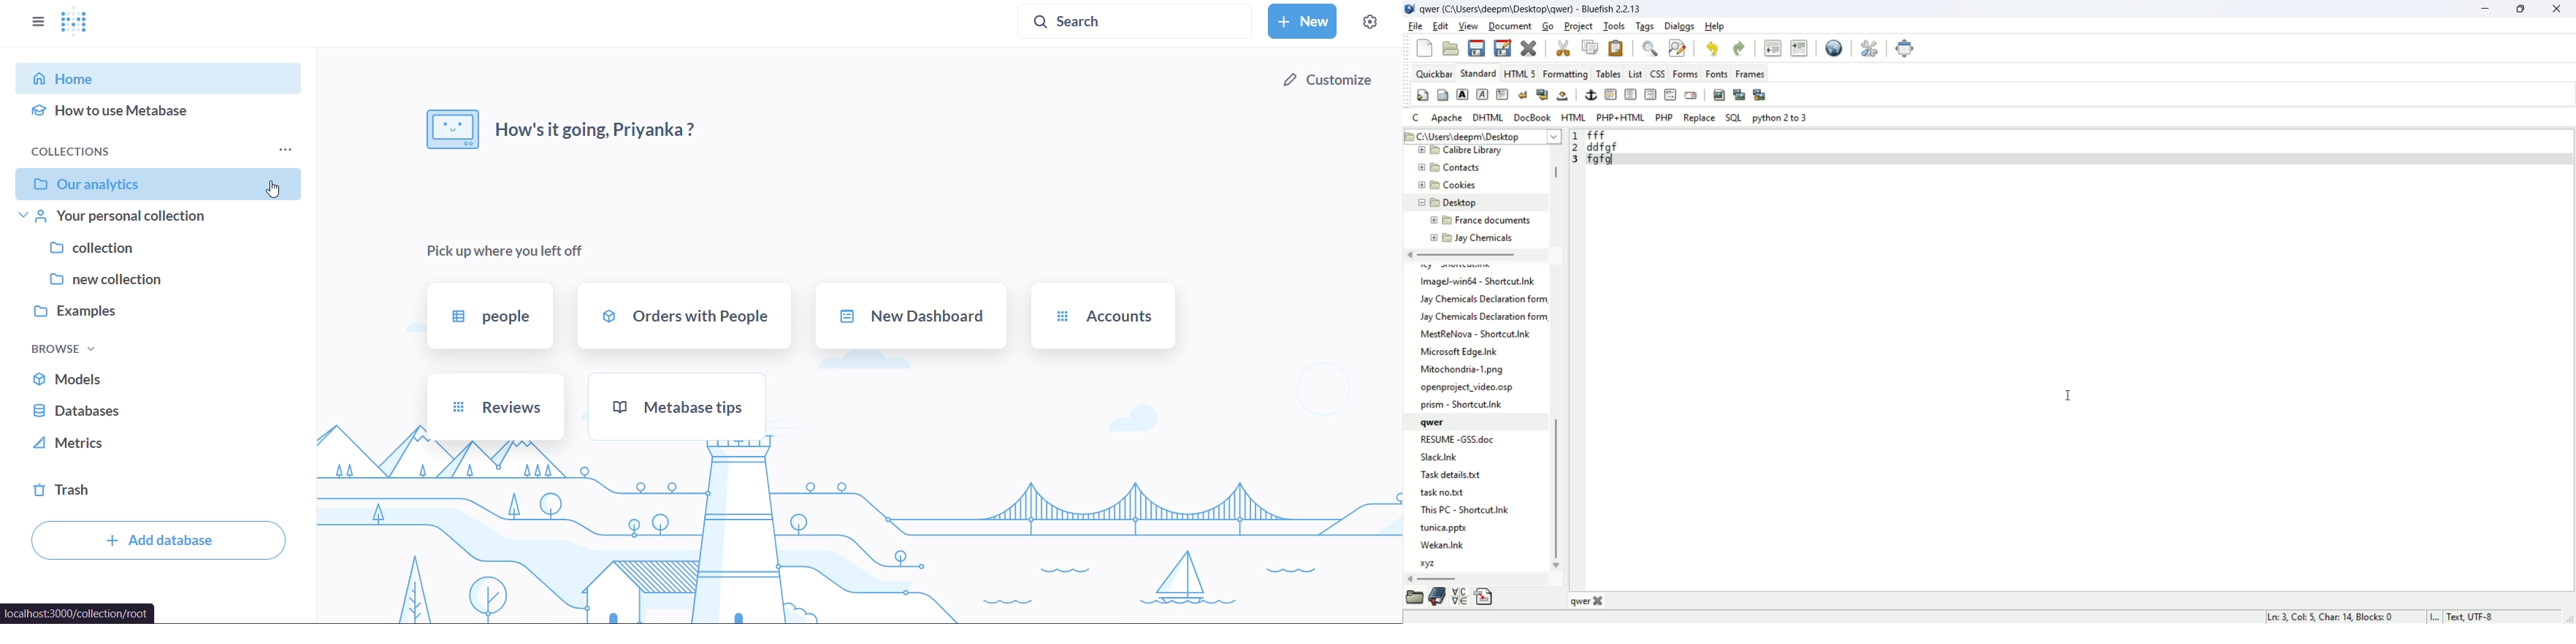 Image resolution: width=2576 pixels, height=644 pixels. Describe the element at coordinates (1414, 598) in the screenshot. I see `file browser` at that location.